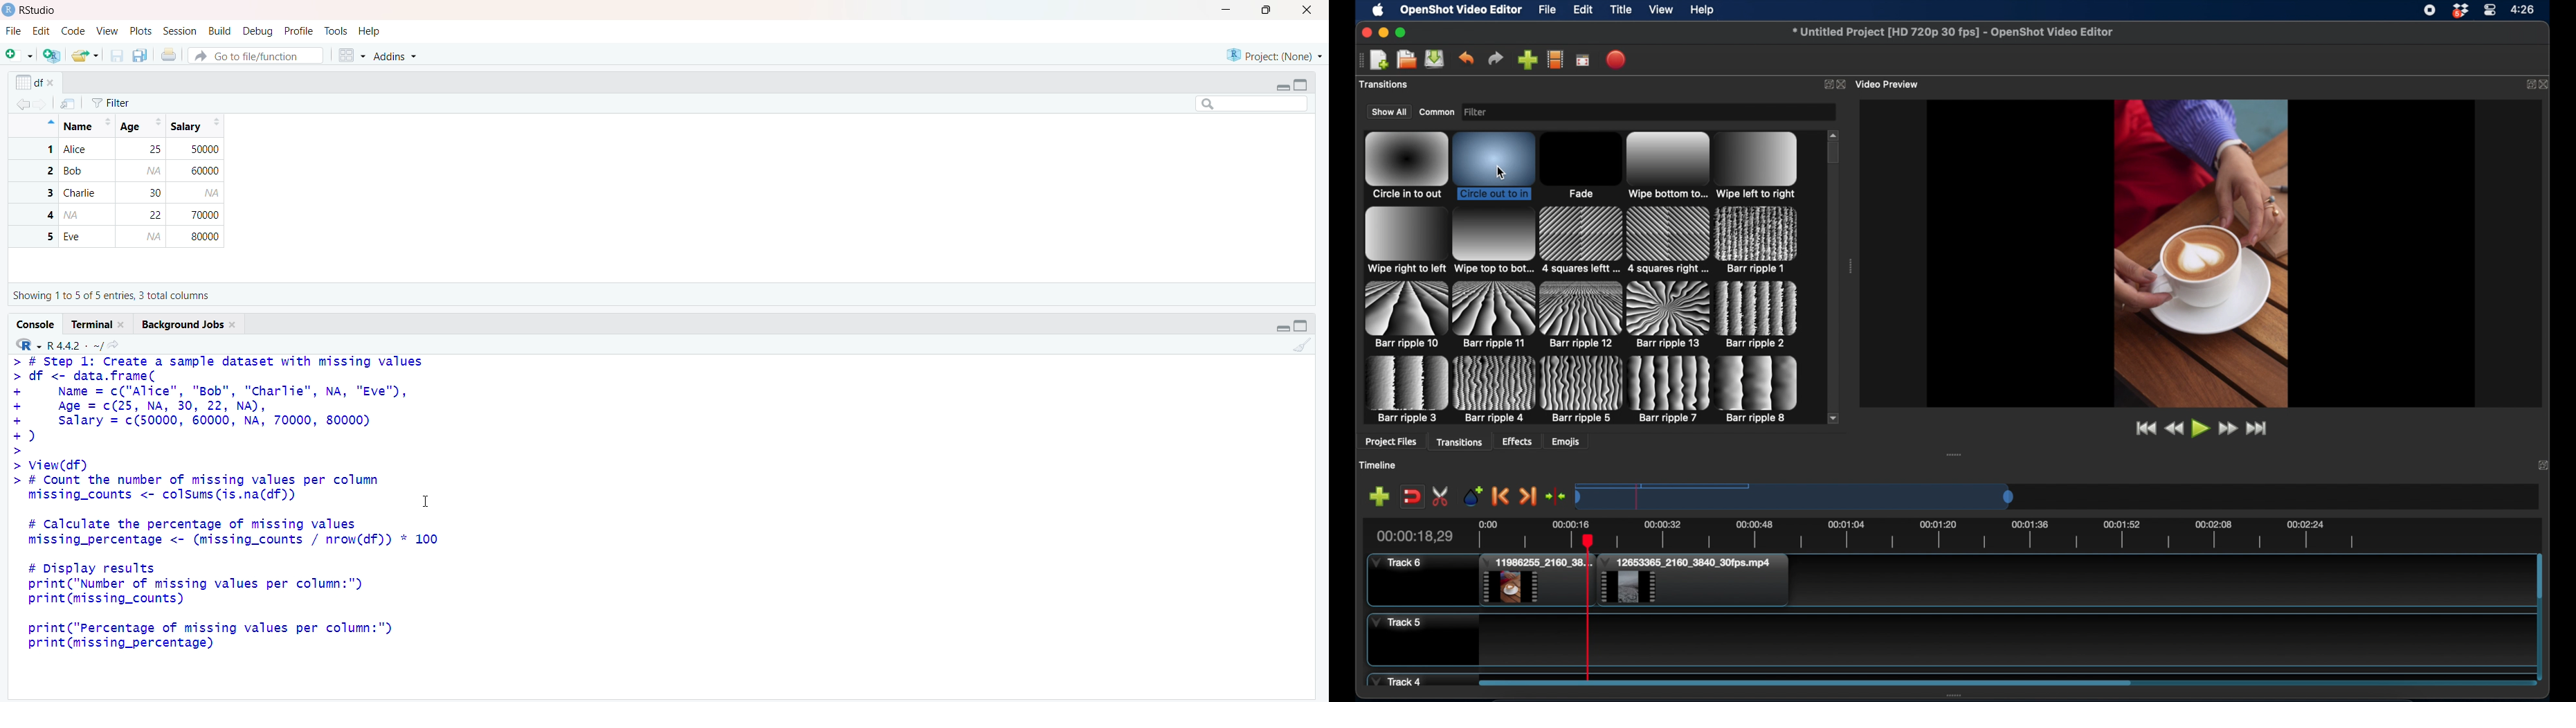 This screenshot has width=2576, height=728. I want to click on Help, so click(371, 31).